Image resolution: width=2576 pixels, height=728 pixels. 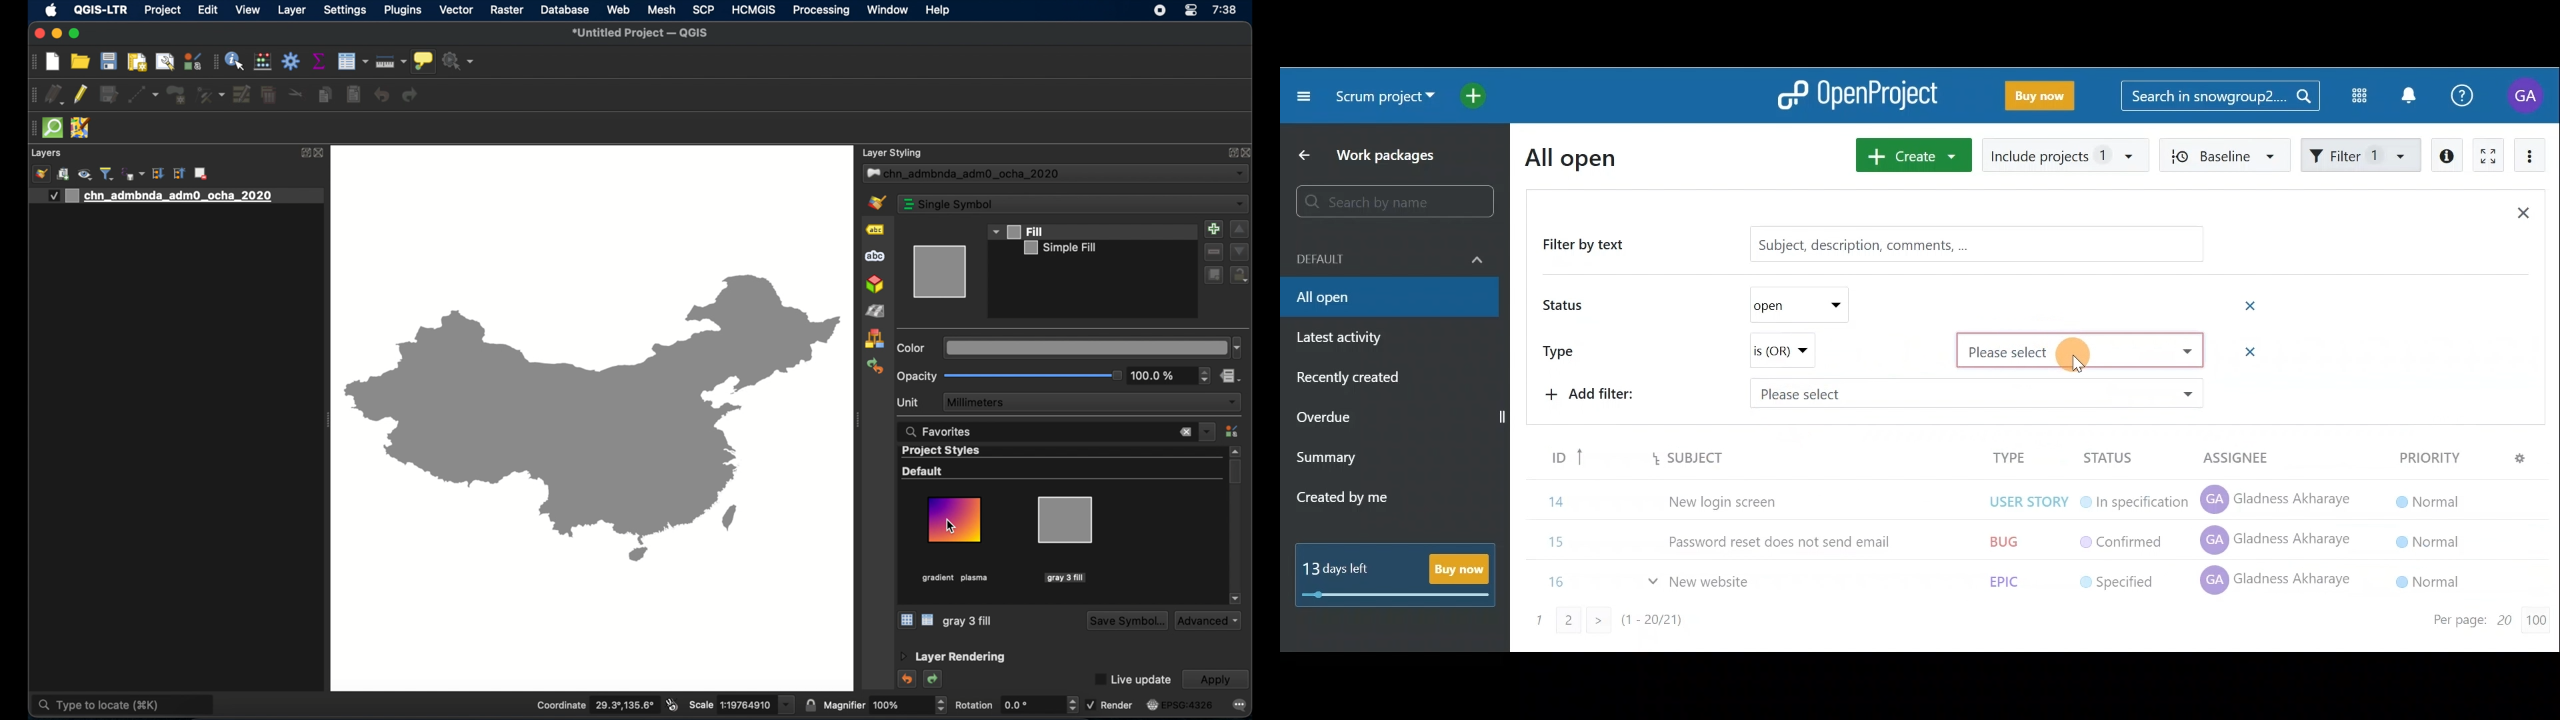 What do you see at coordinates (1239, 276) in the screenshot?
I see `lock` at bounding box center [1239, 276].